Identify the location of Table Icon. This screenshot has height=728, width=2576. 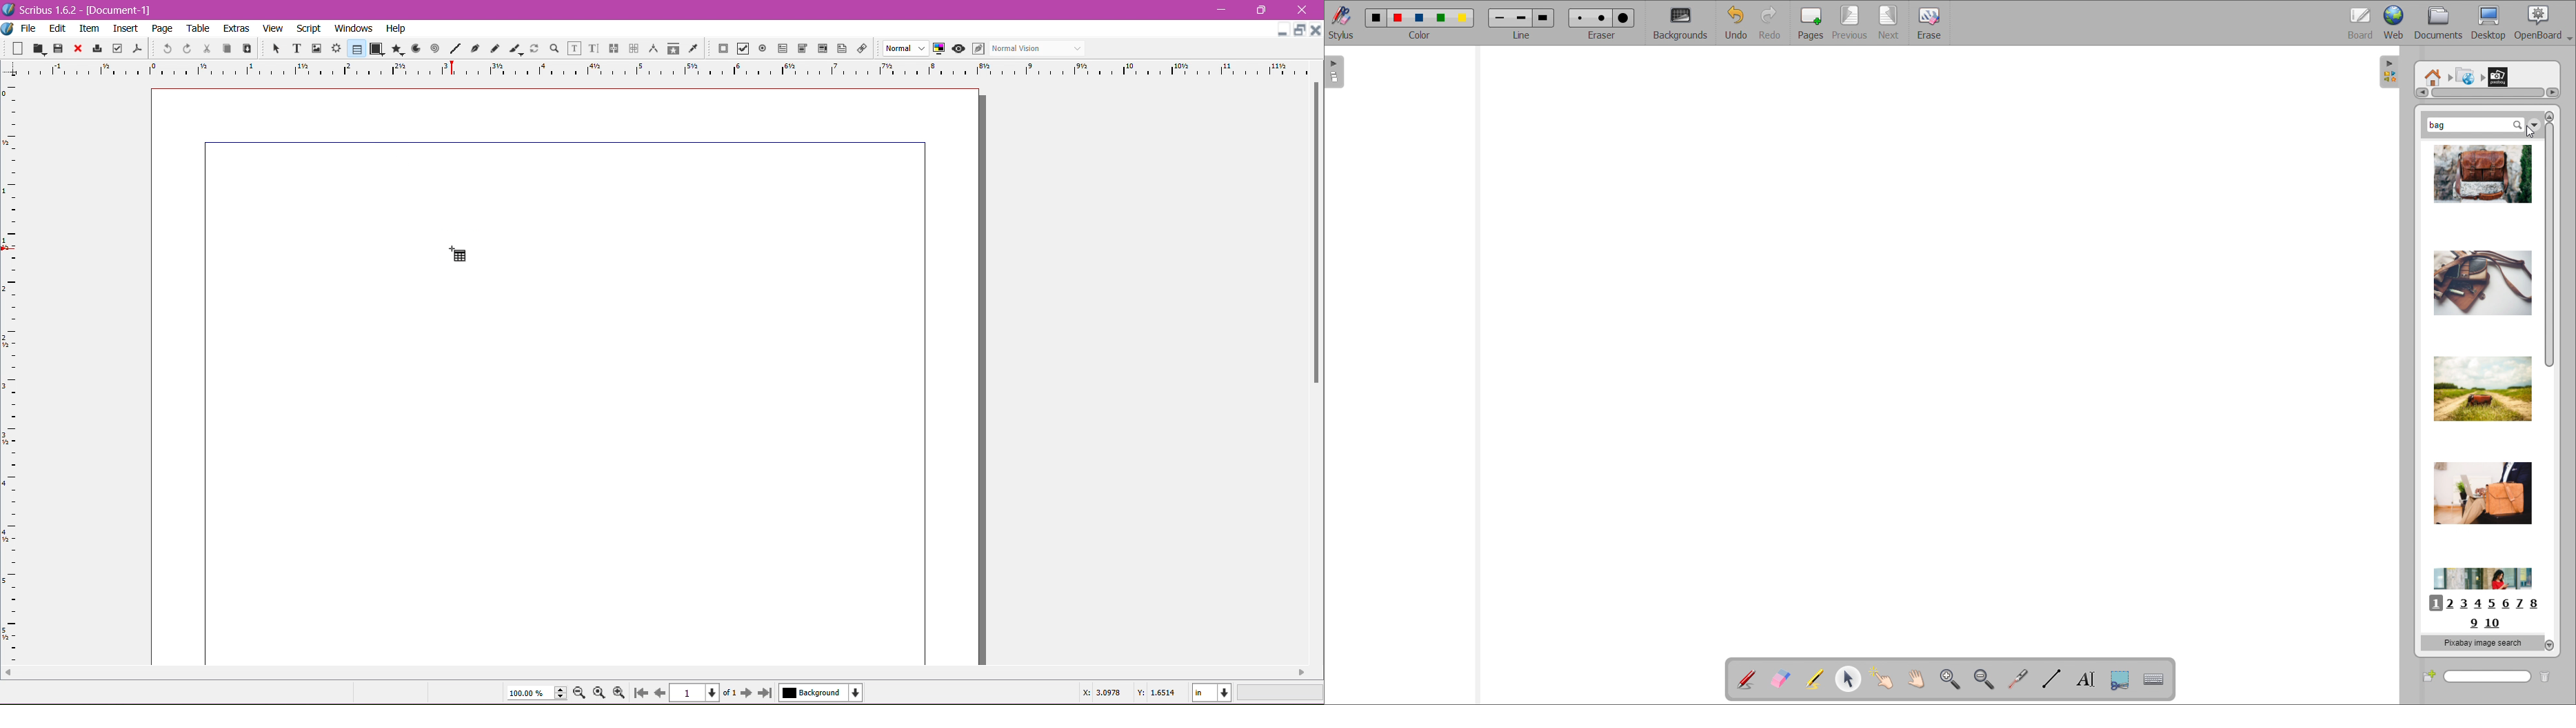
(463, 252).